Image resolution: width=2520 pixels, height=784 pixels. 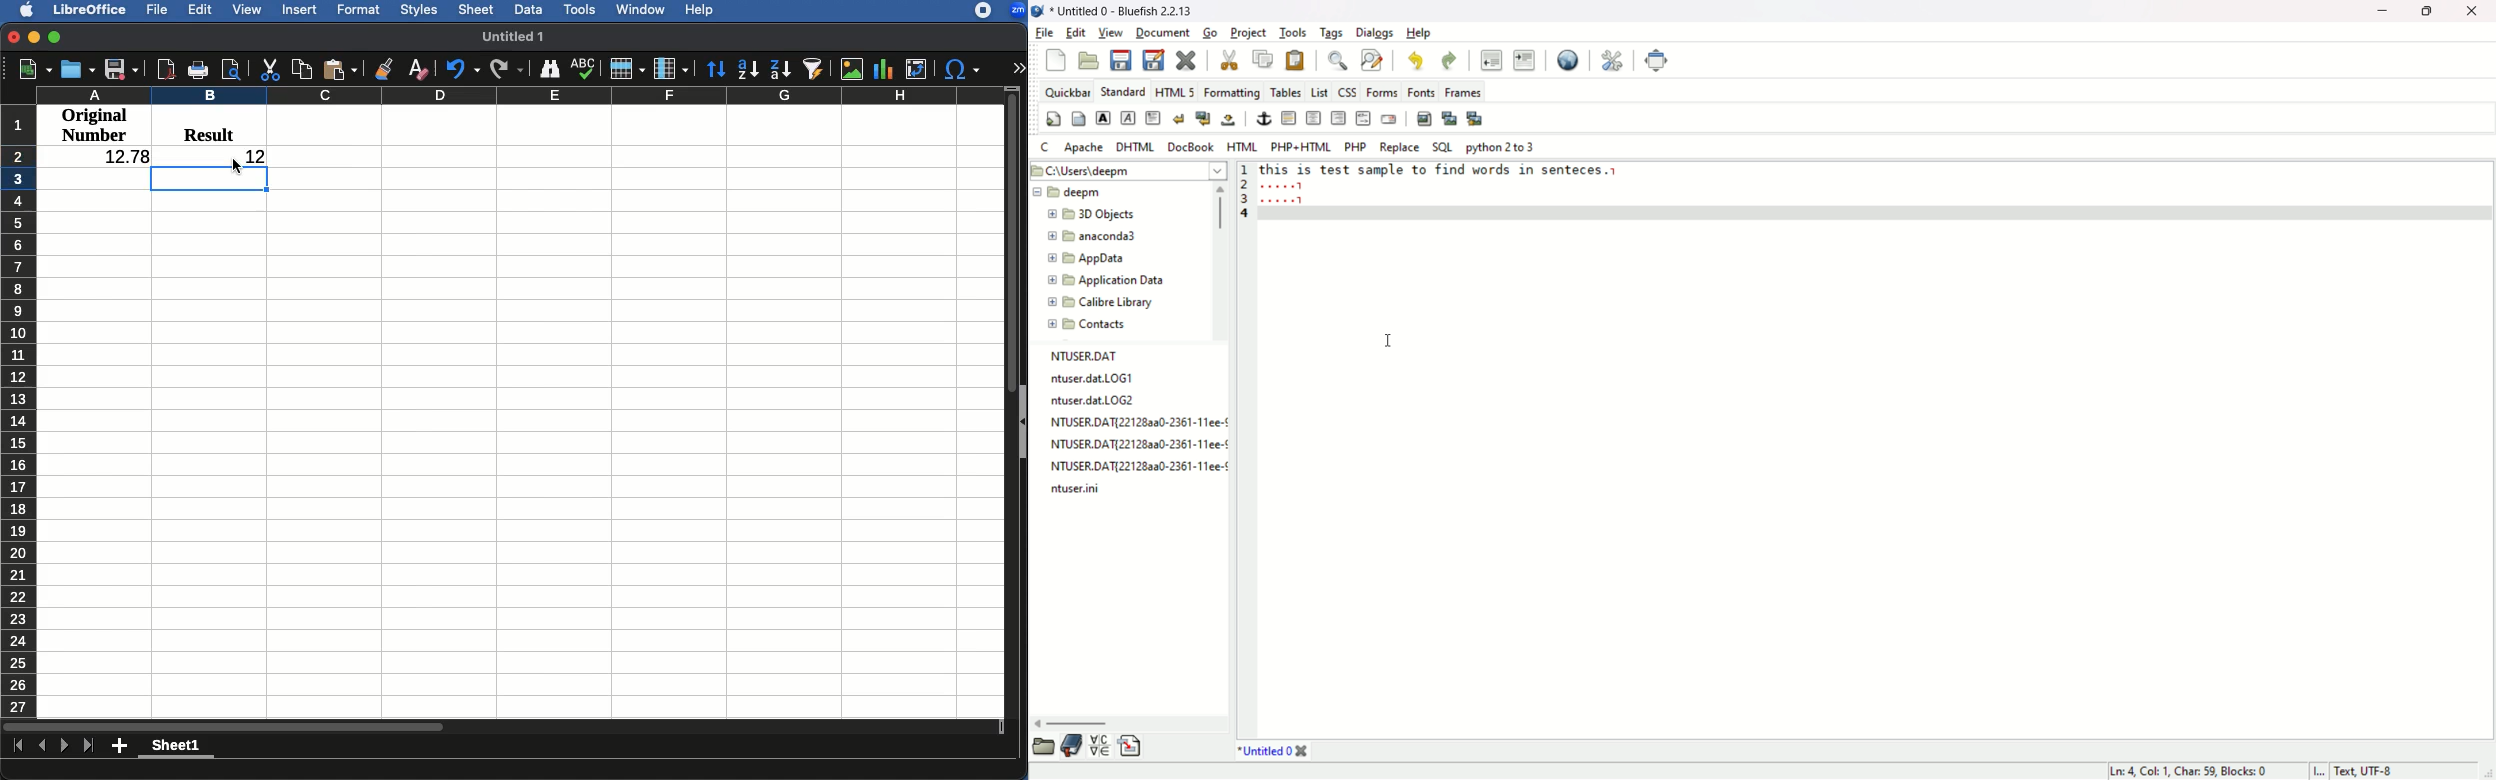 What do you see at coordinates (1037, 11) in the screenshot?
I see `application icon` at bounding box center [1037, 11].